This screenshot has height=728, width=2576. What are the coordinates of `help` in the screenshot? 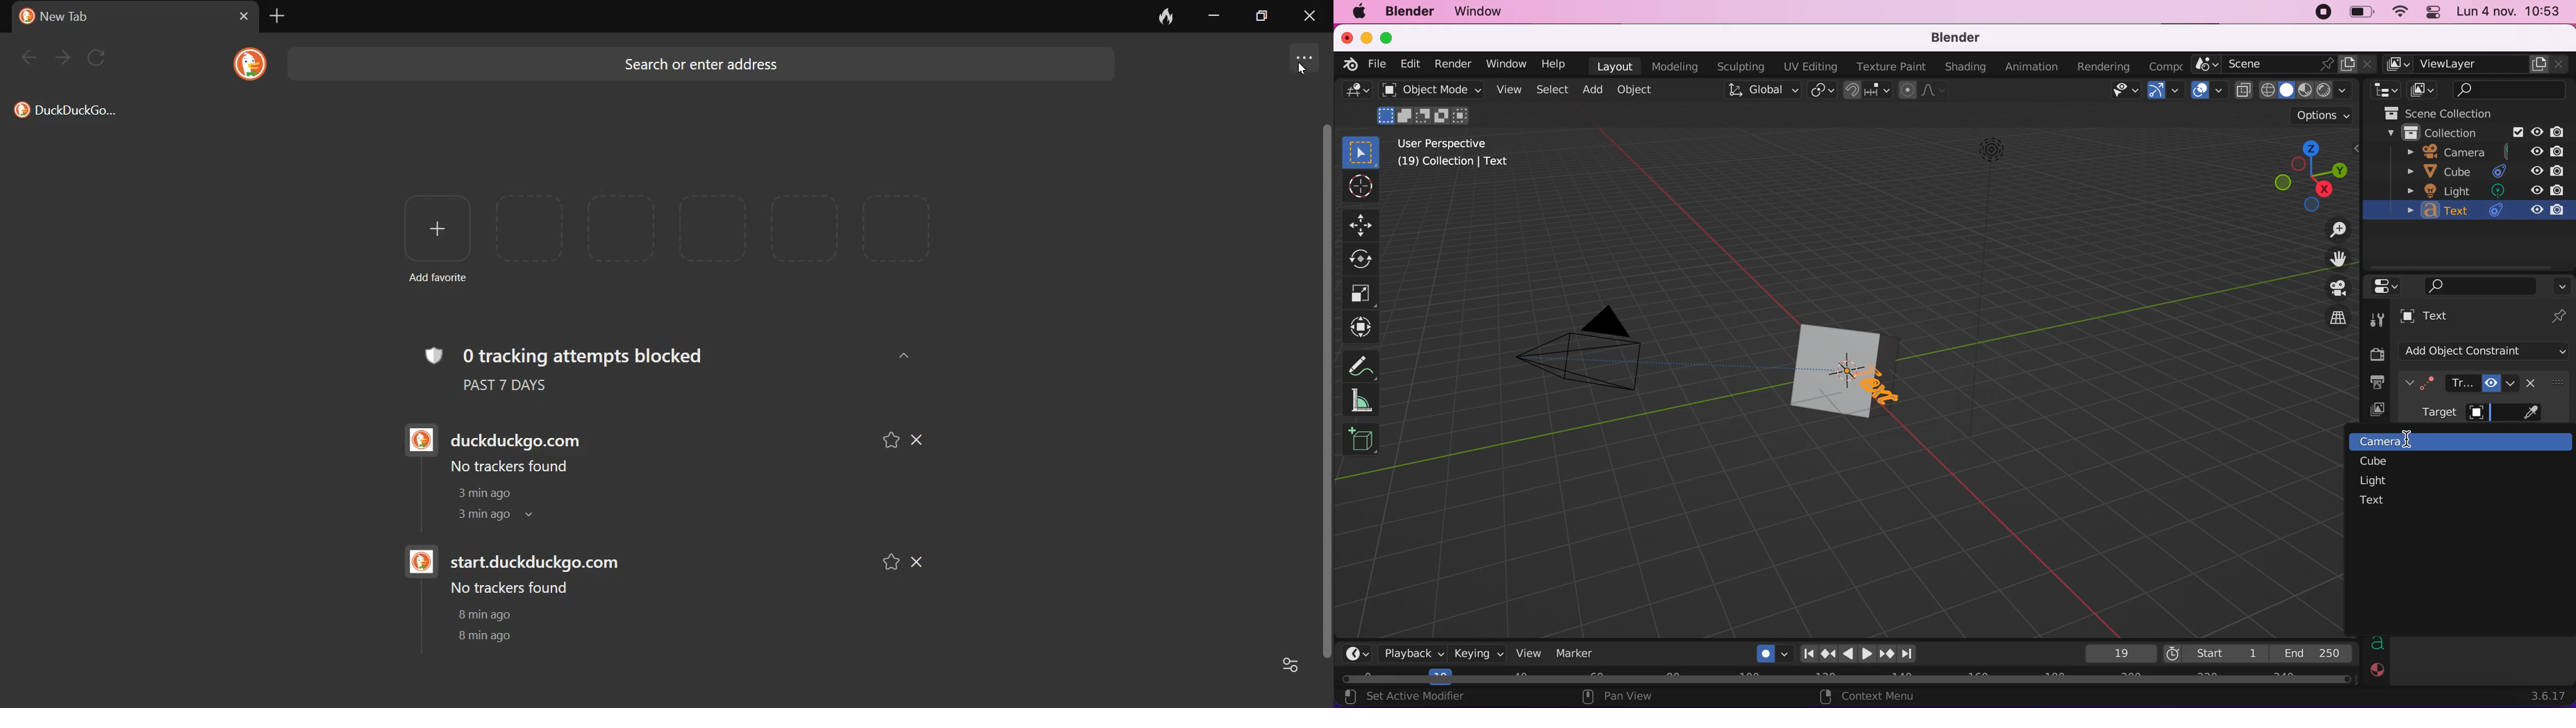 It's located at (1558, 65).